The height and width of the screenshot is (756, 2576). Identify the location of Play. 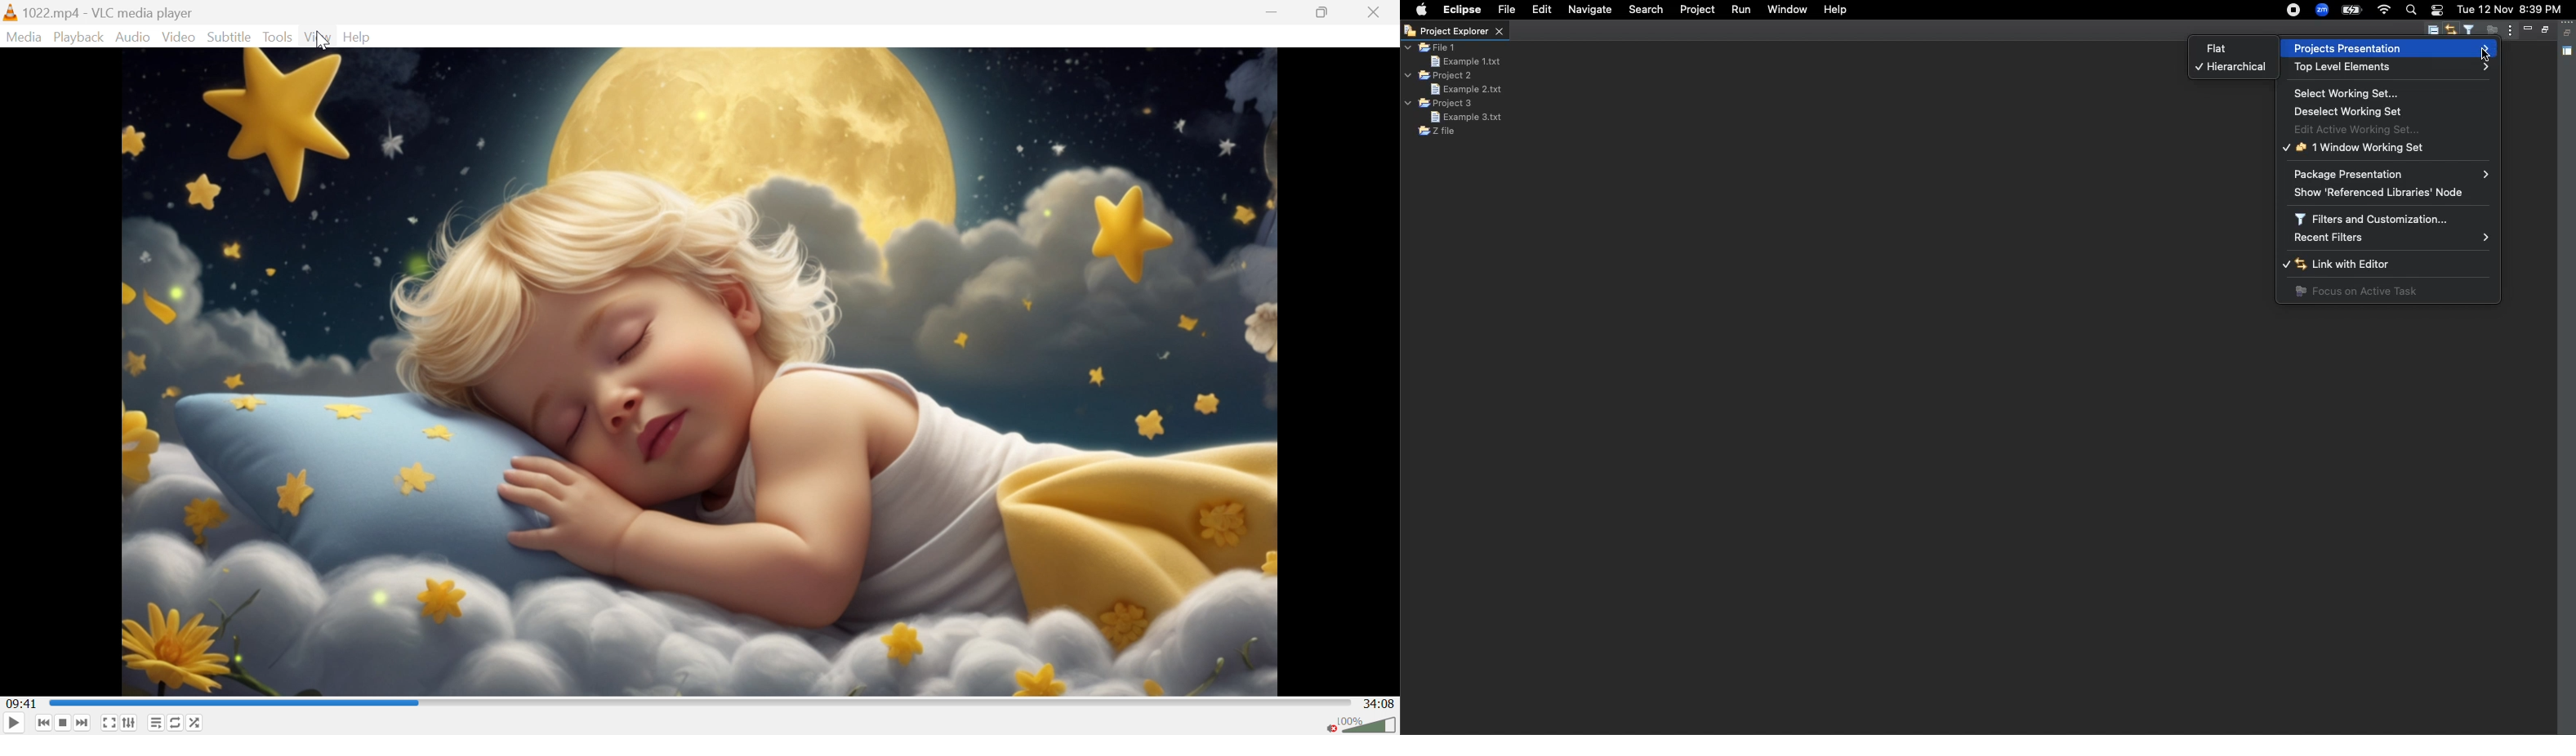
(13, 725).